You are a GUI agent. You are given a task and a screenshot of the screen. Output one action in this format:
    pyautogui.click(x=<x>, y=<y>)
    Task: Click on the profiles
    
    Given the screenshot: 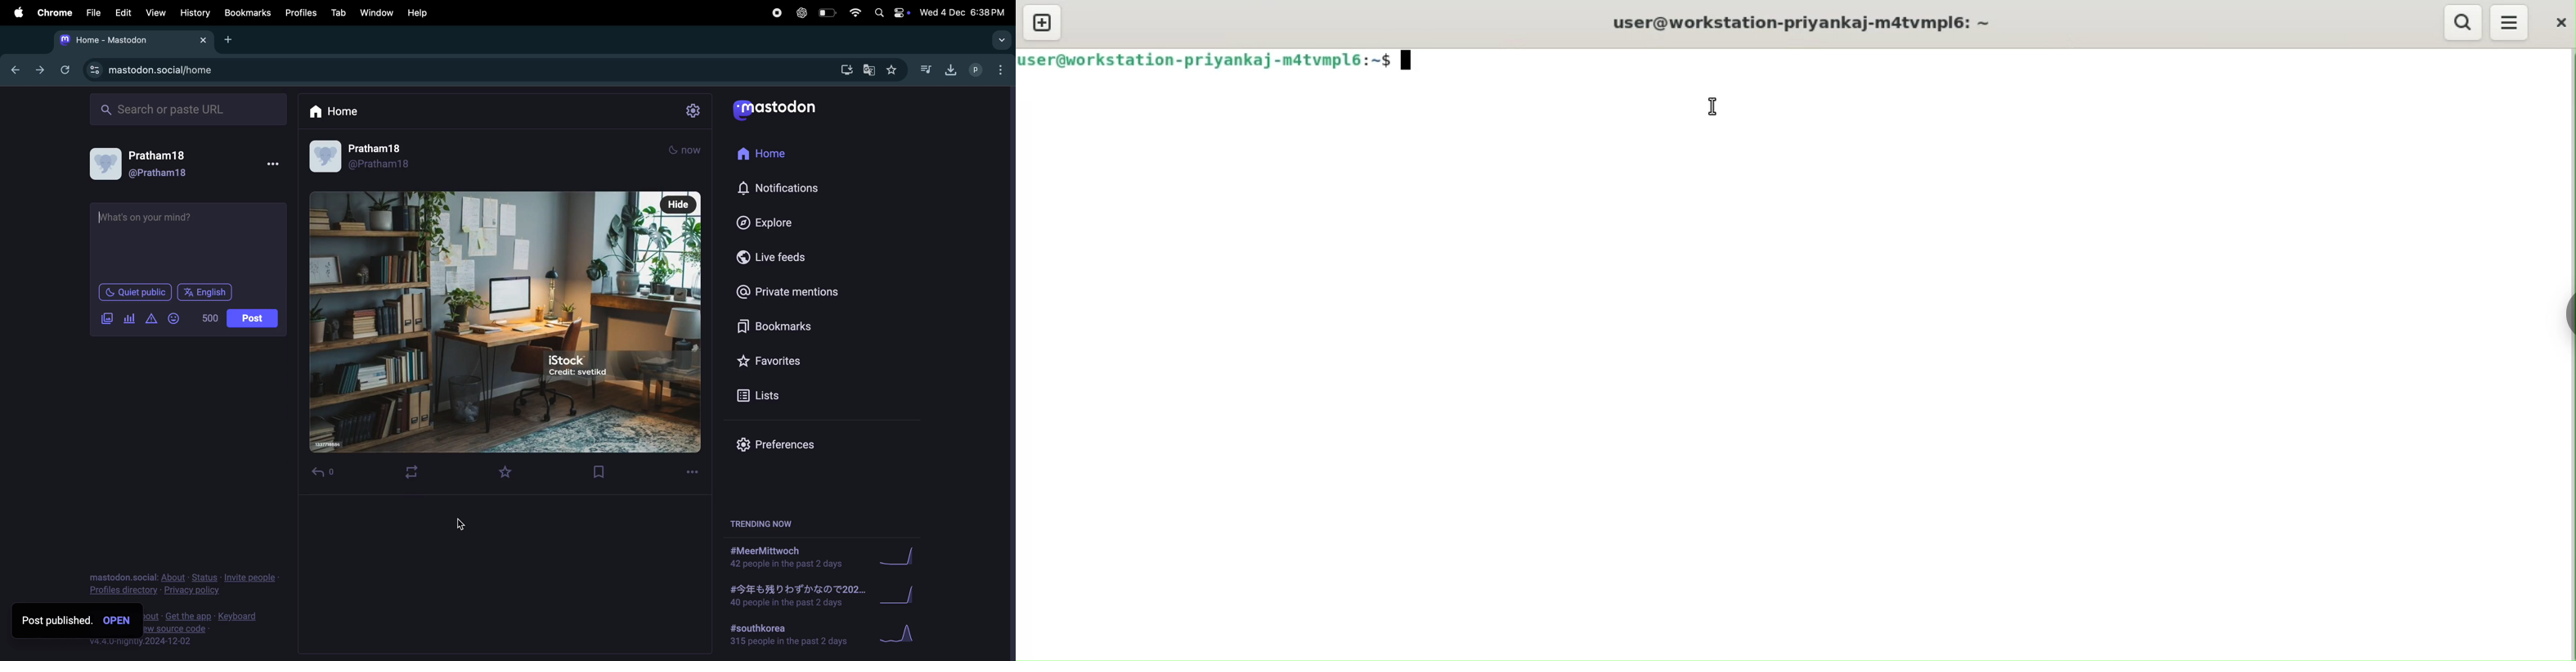 What is the action you would take?
    pyautogui.click(x=302, y=12)
    